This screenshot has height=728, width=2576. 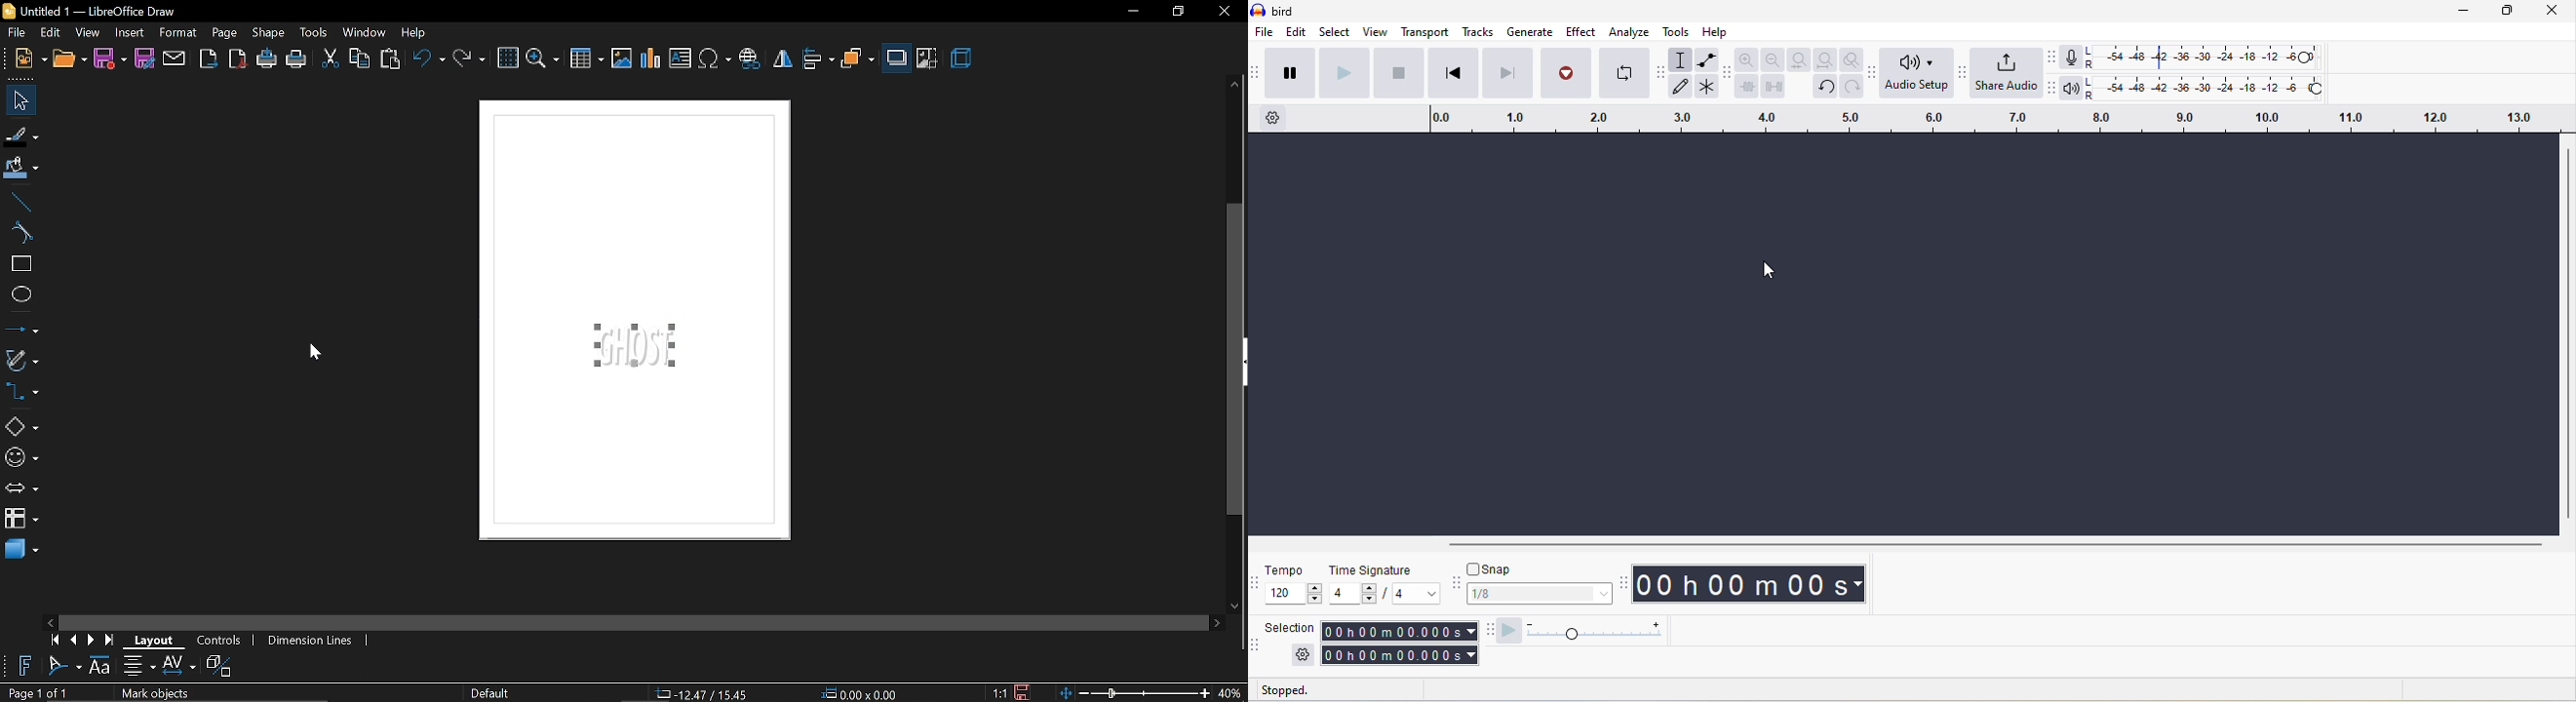 I want to click on rectangle, so click(x=19, y=265).